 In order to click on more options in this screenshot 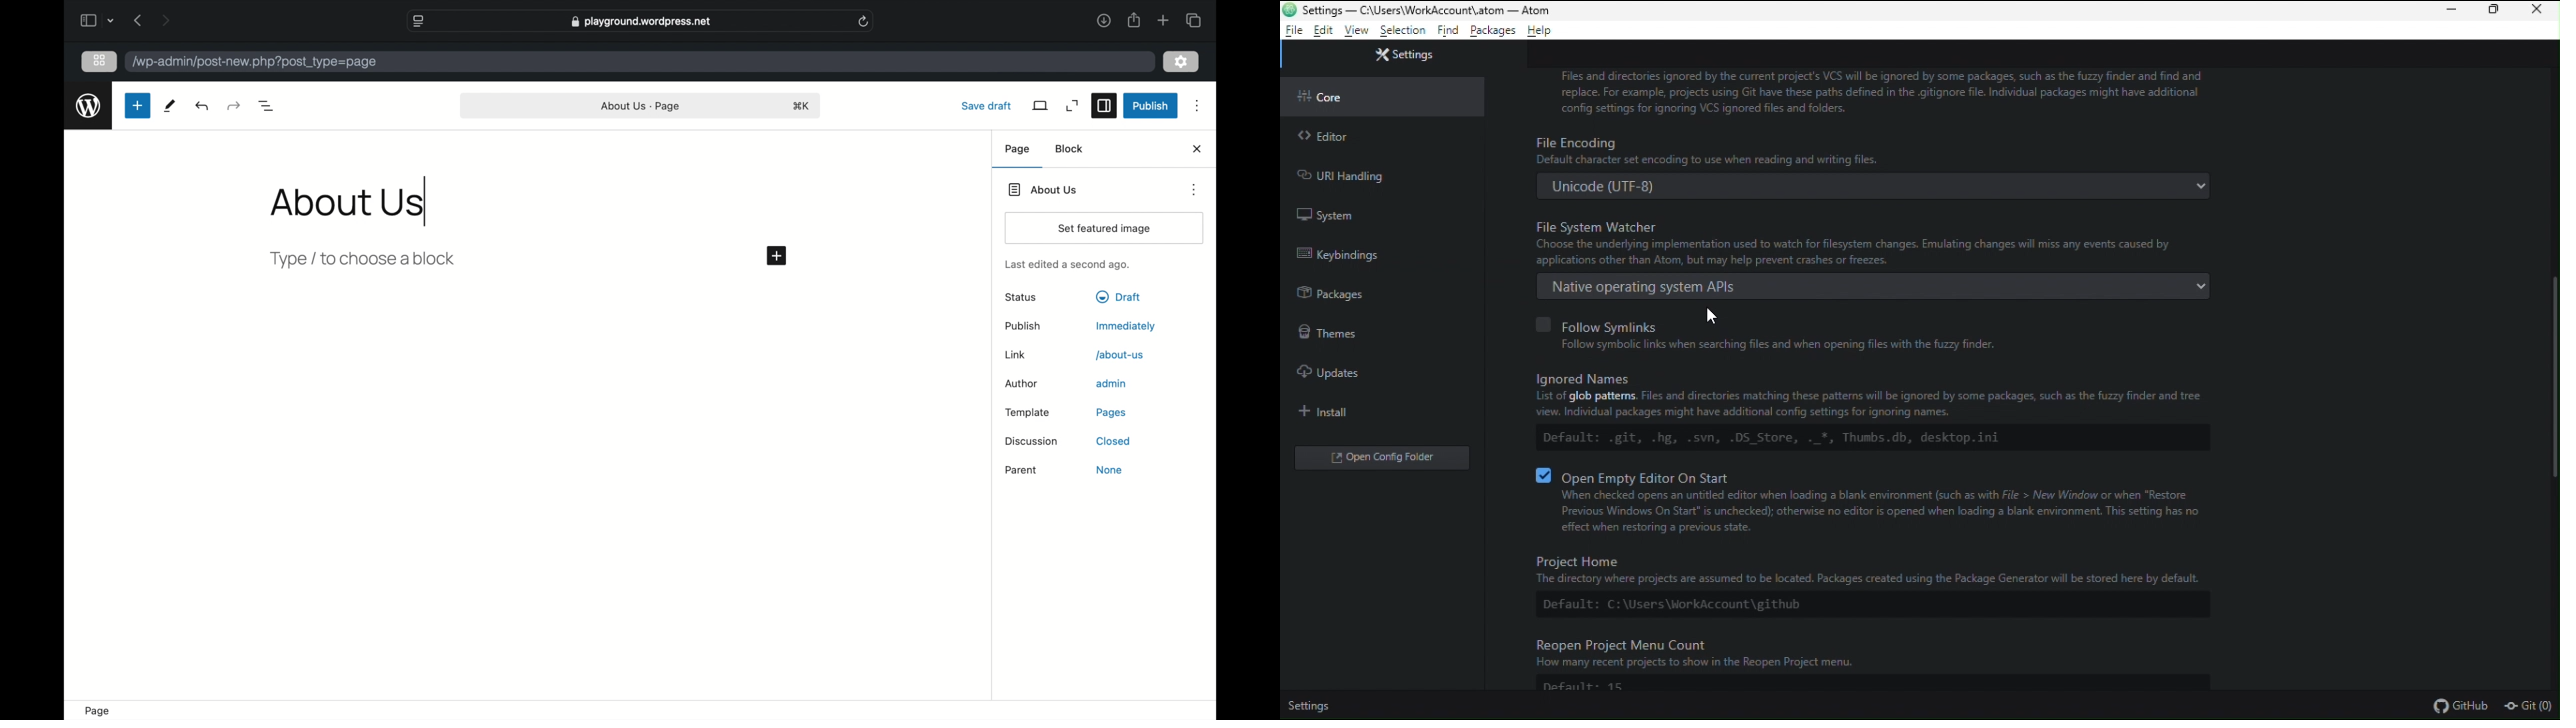, I will do `click(1196, 189)`.